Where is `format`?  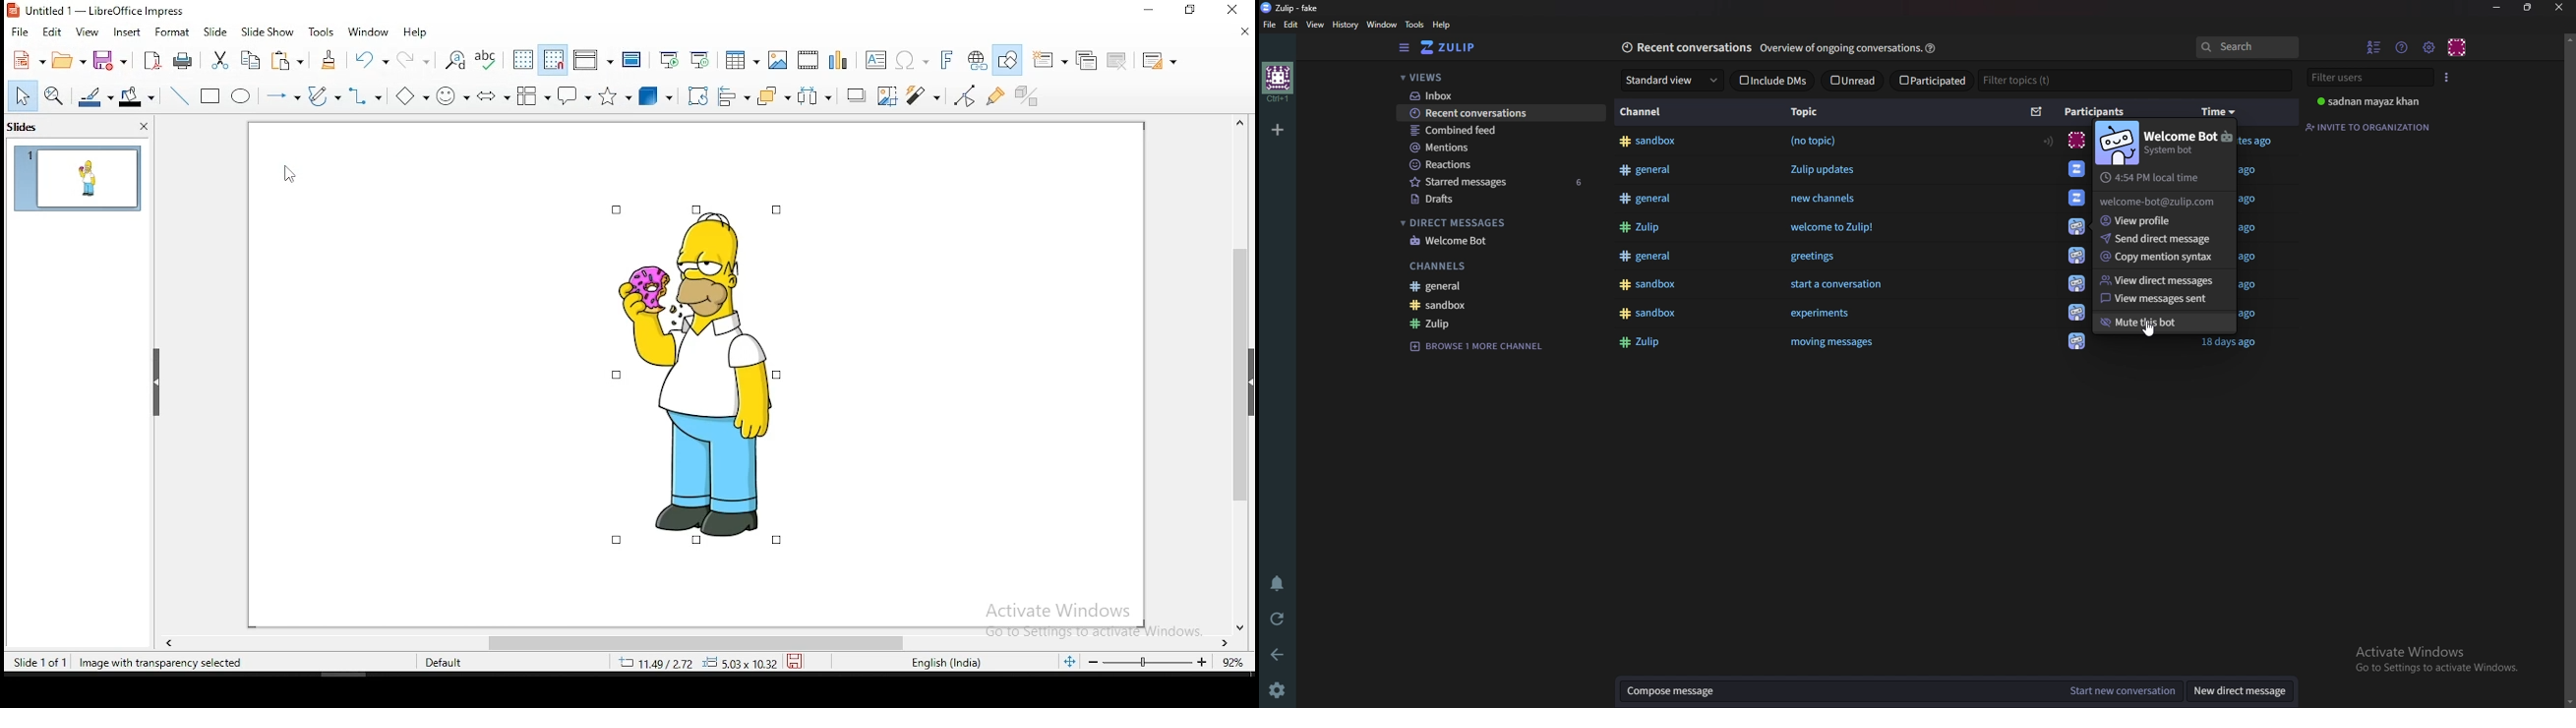
format is located at coordinates (173, 34).